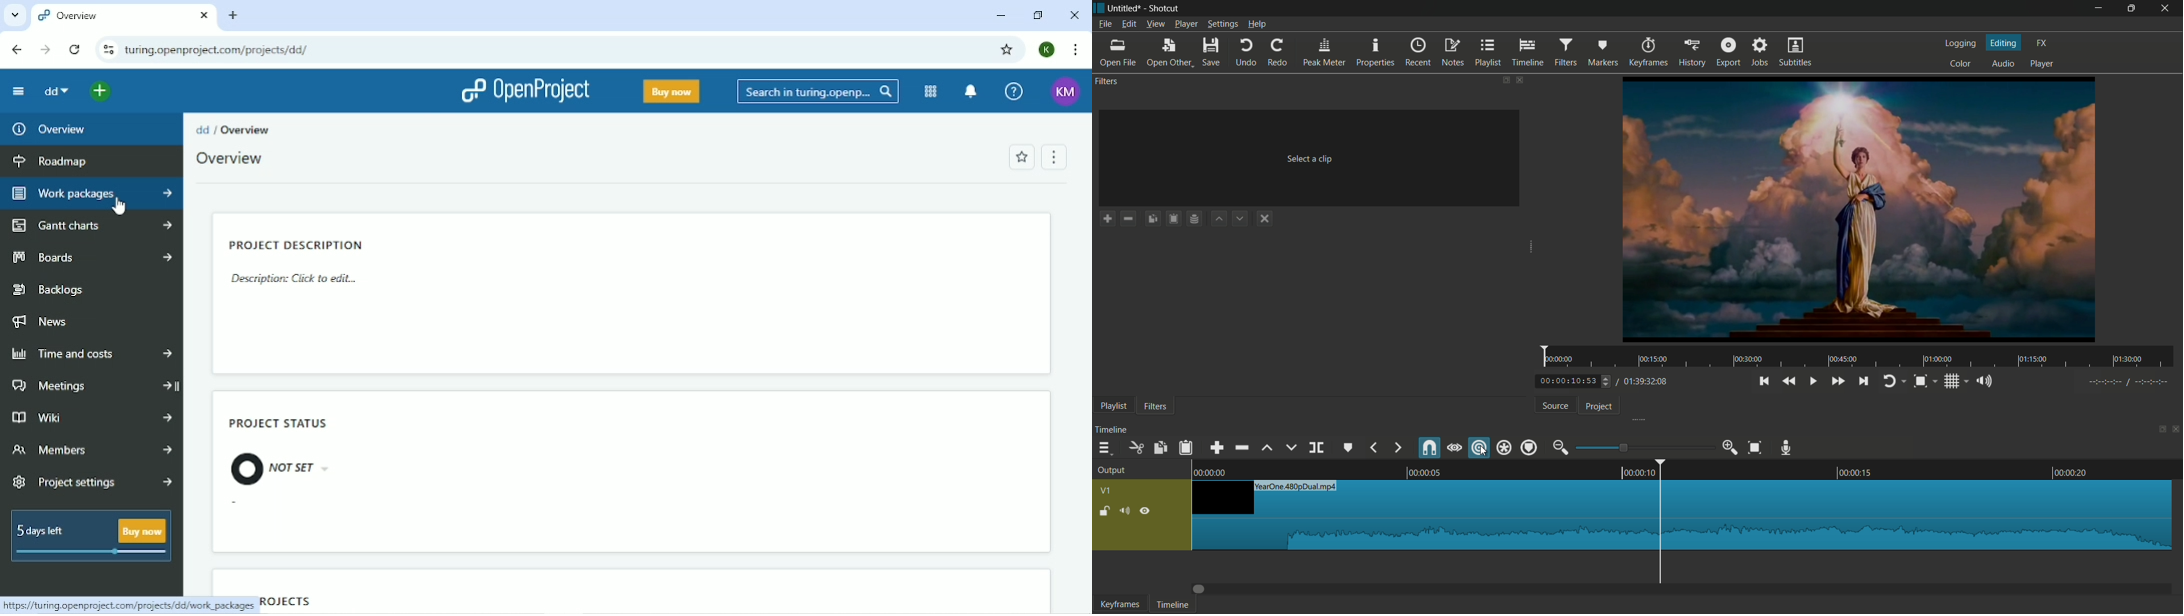 Image resolution: width=2184 pixels, height=616 pixels. I want to click on forward, so click(42, 50).